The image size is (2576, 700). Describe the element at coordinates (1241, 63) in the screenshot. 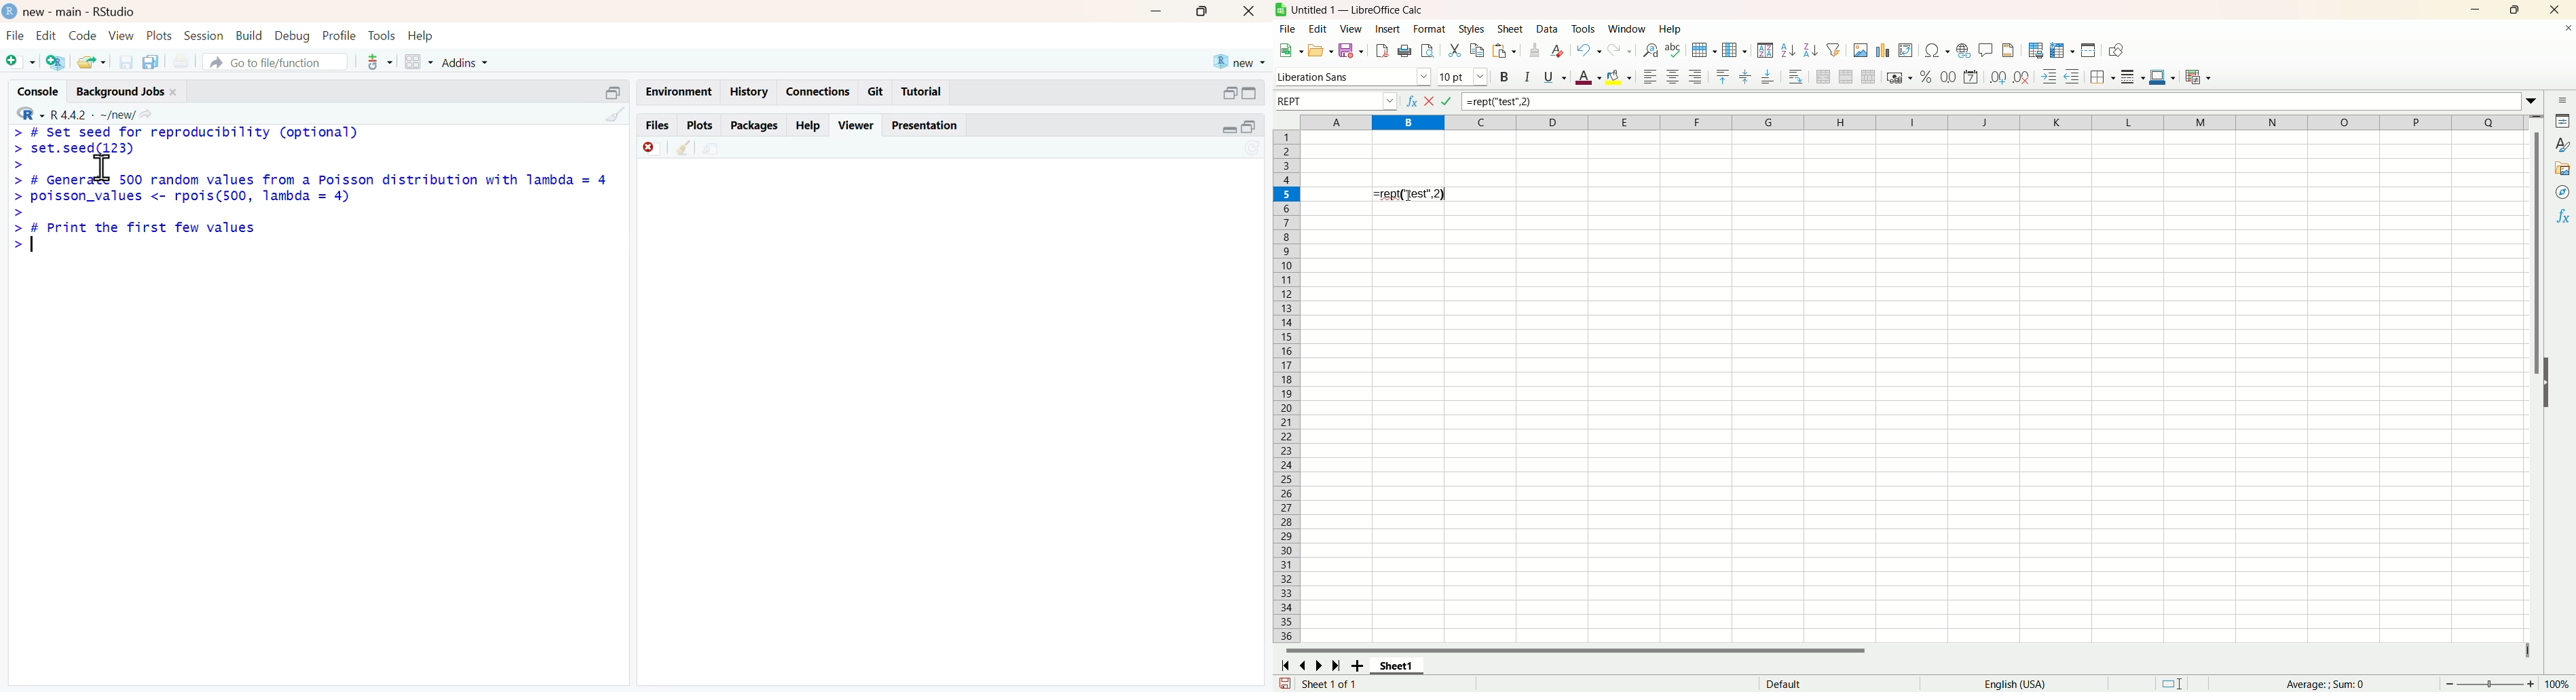

I see `new` at that location.